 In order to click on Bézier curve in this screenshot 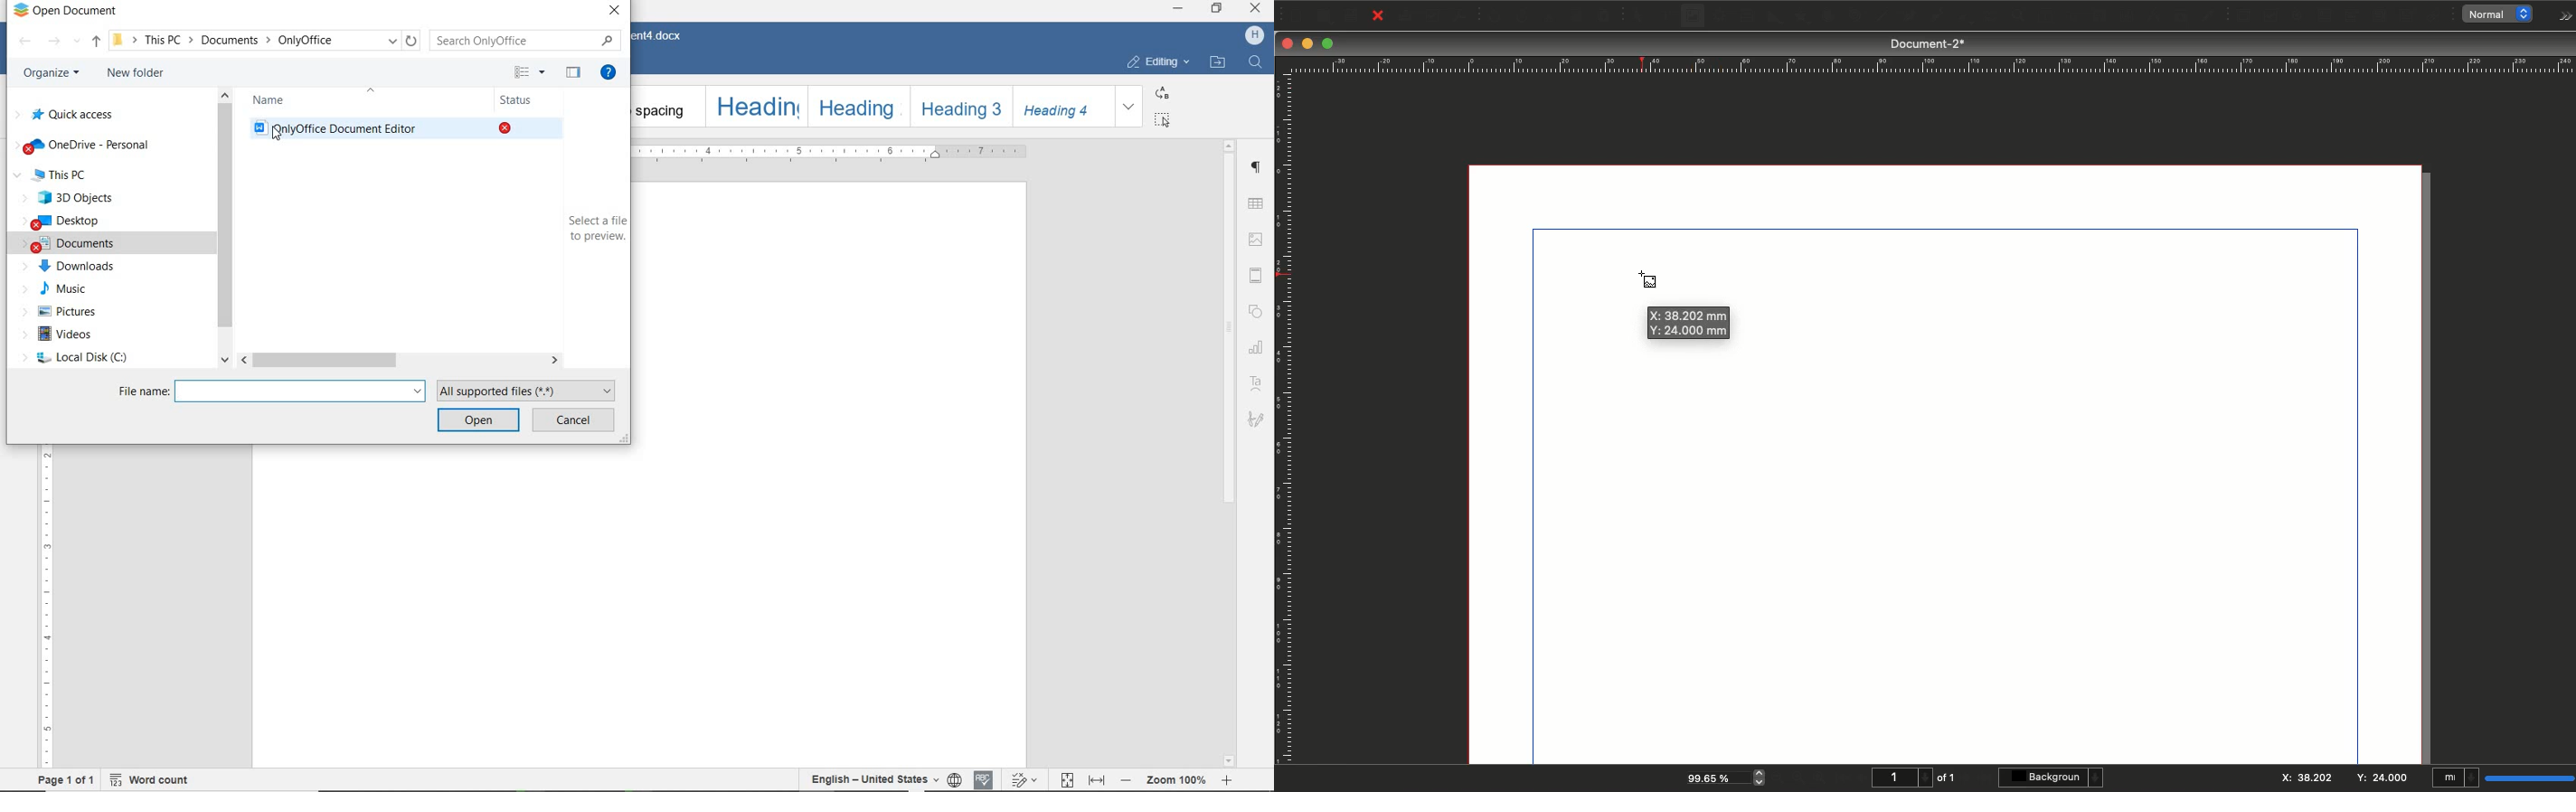, I will do `click(1907, 17)`.